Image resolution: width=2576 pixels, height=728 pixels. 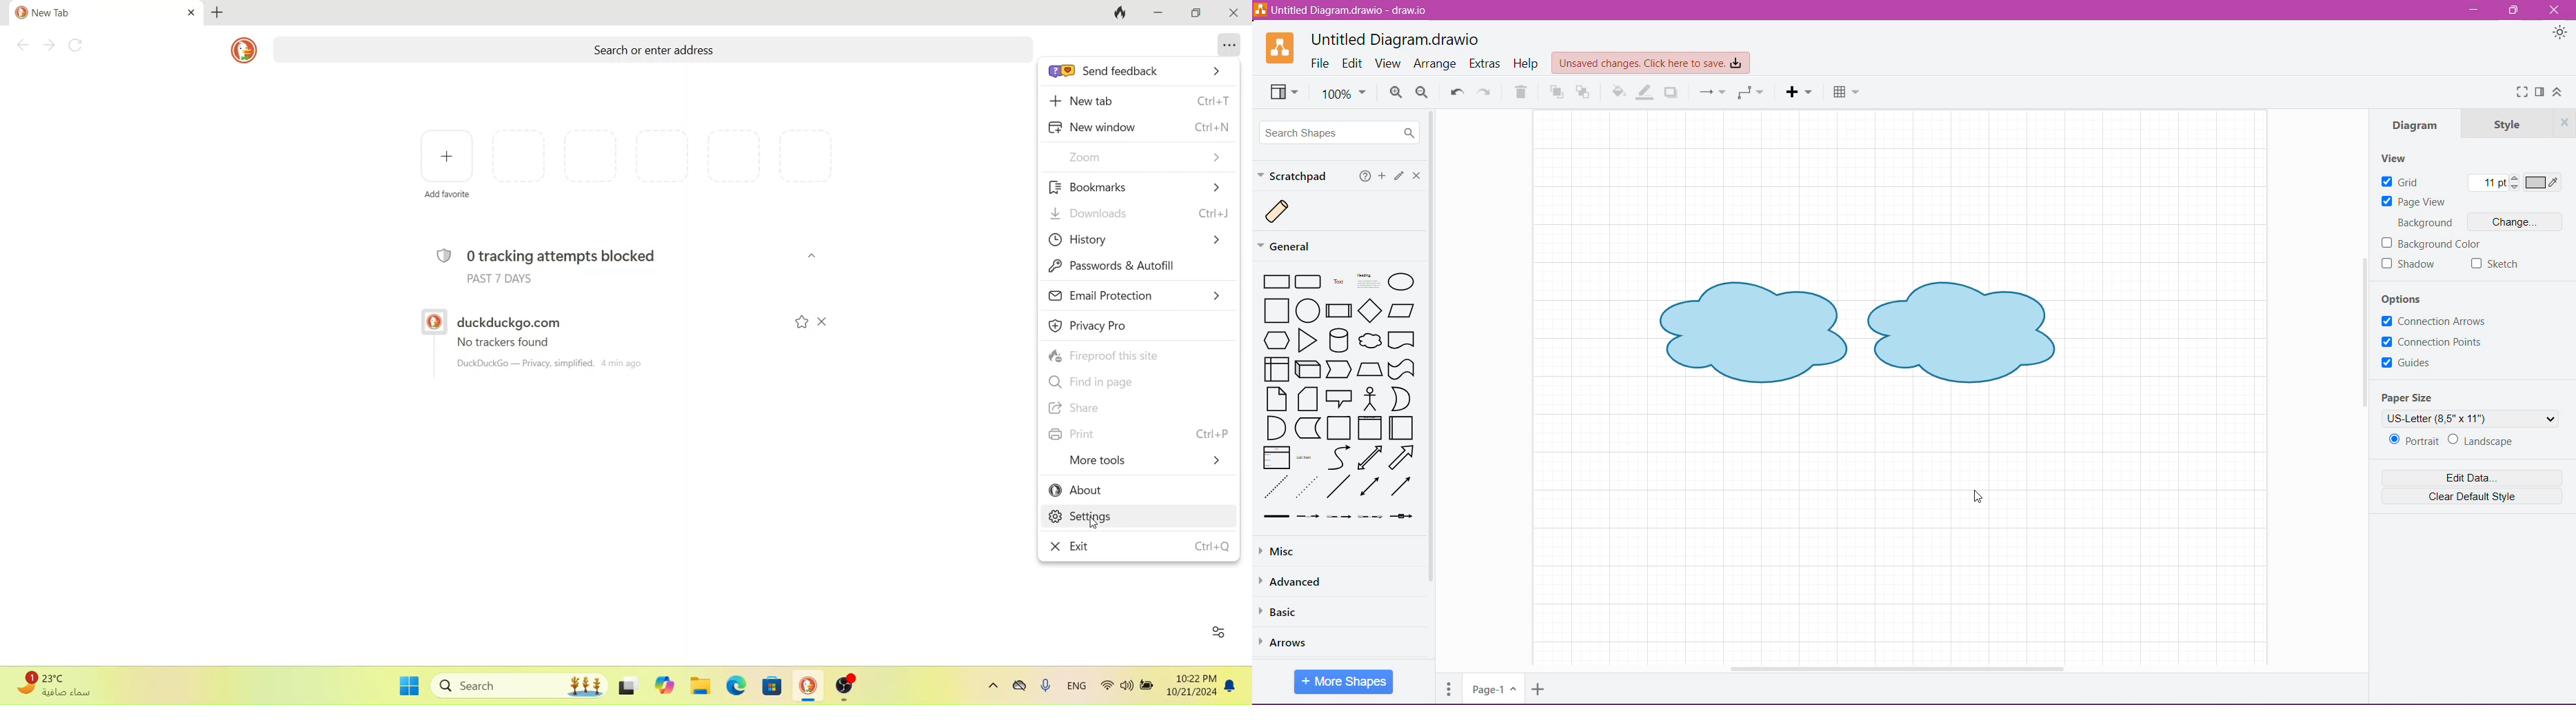 What do you see at coordinates (2361, 339) in the screenshot?
I see `Vertical Scroll Bar` at bounding box center [2361, 339].